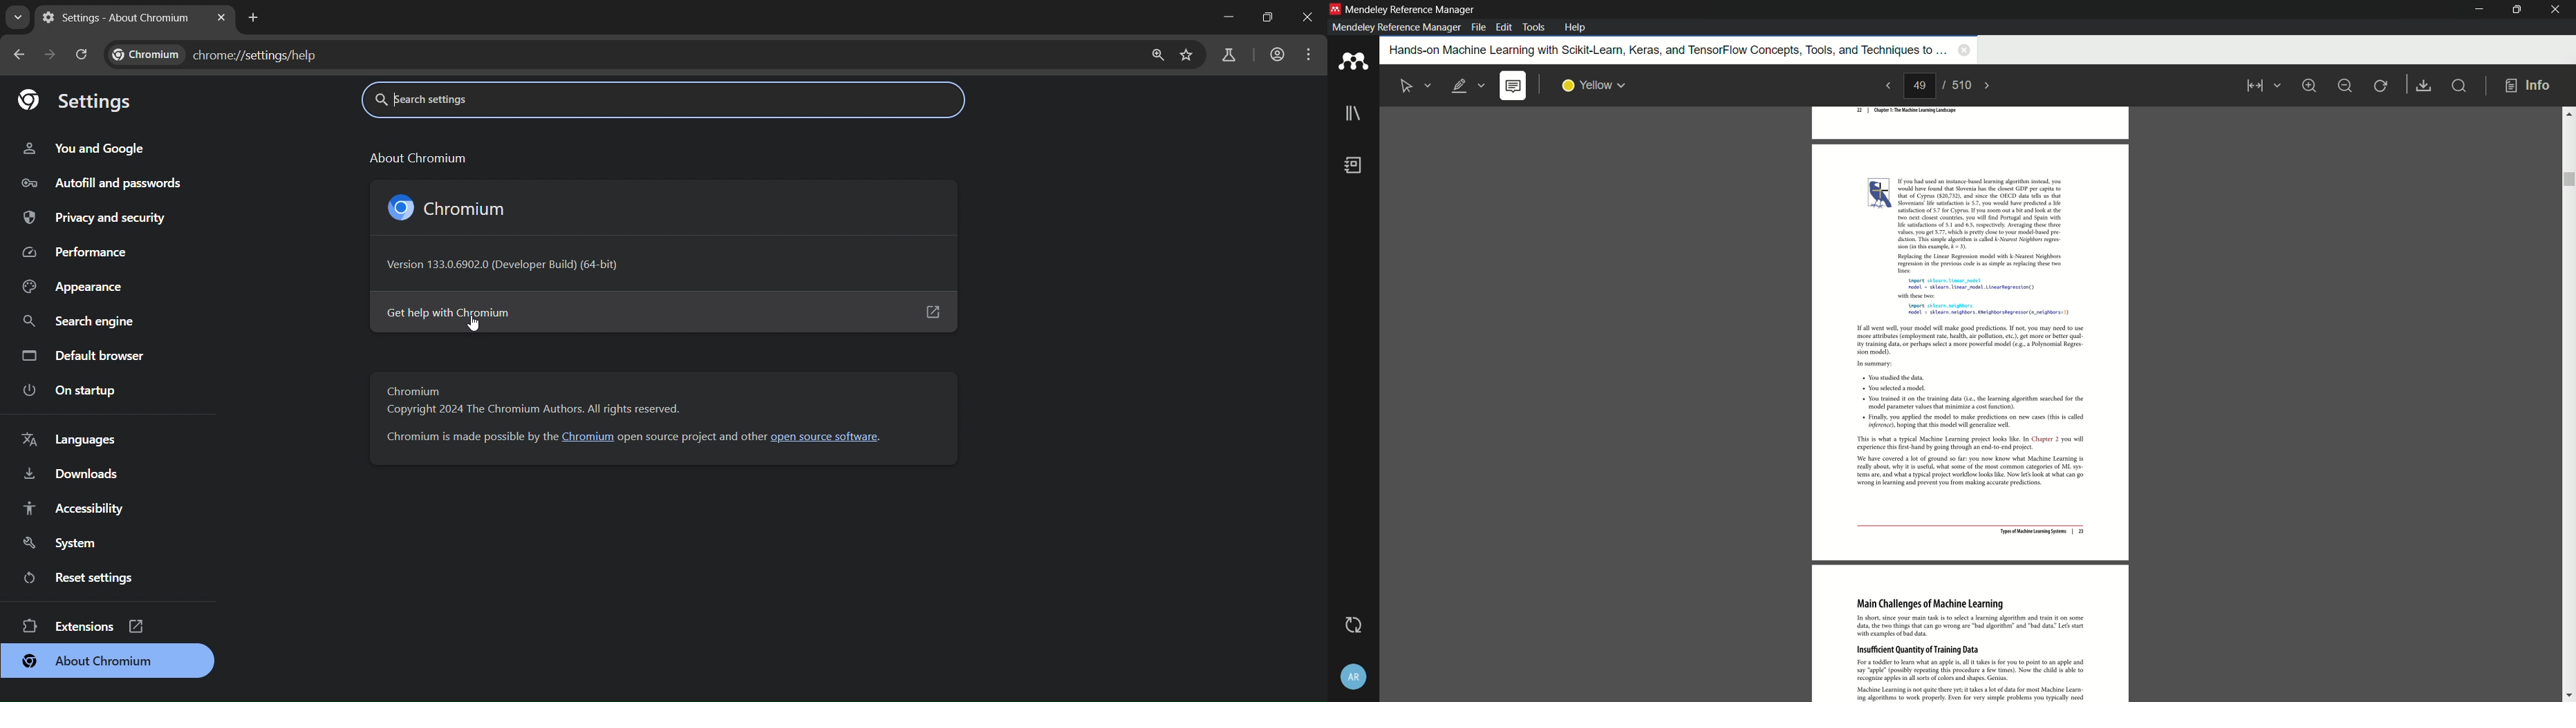  What do you see at coordinates (1962, 51) in the screenshot?
I see `close book` at bounding box center [1962, 51].